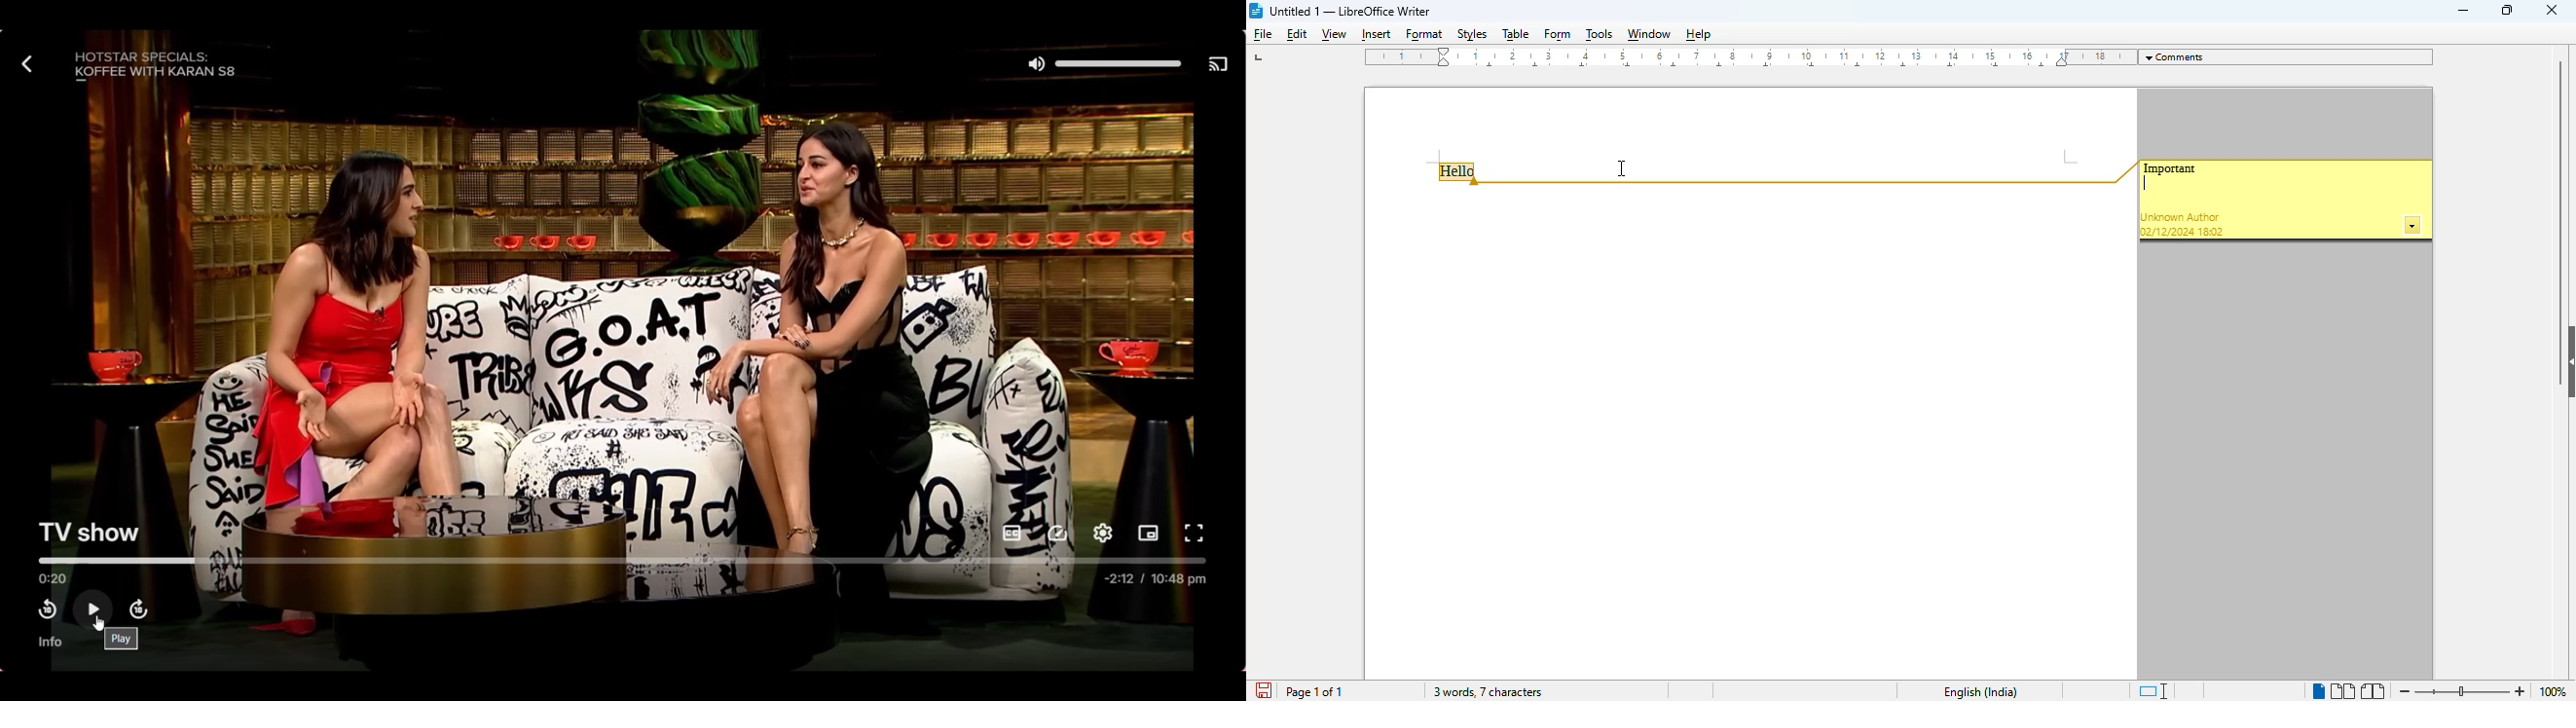 Image resolution: width=2576 pixels, height=728 pixels. I want to click on Go back, so click(29, 64).